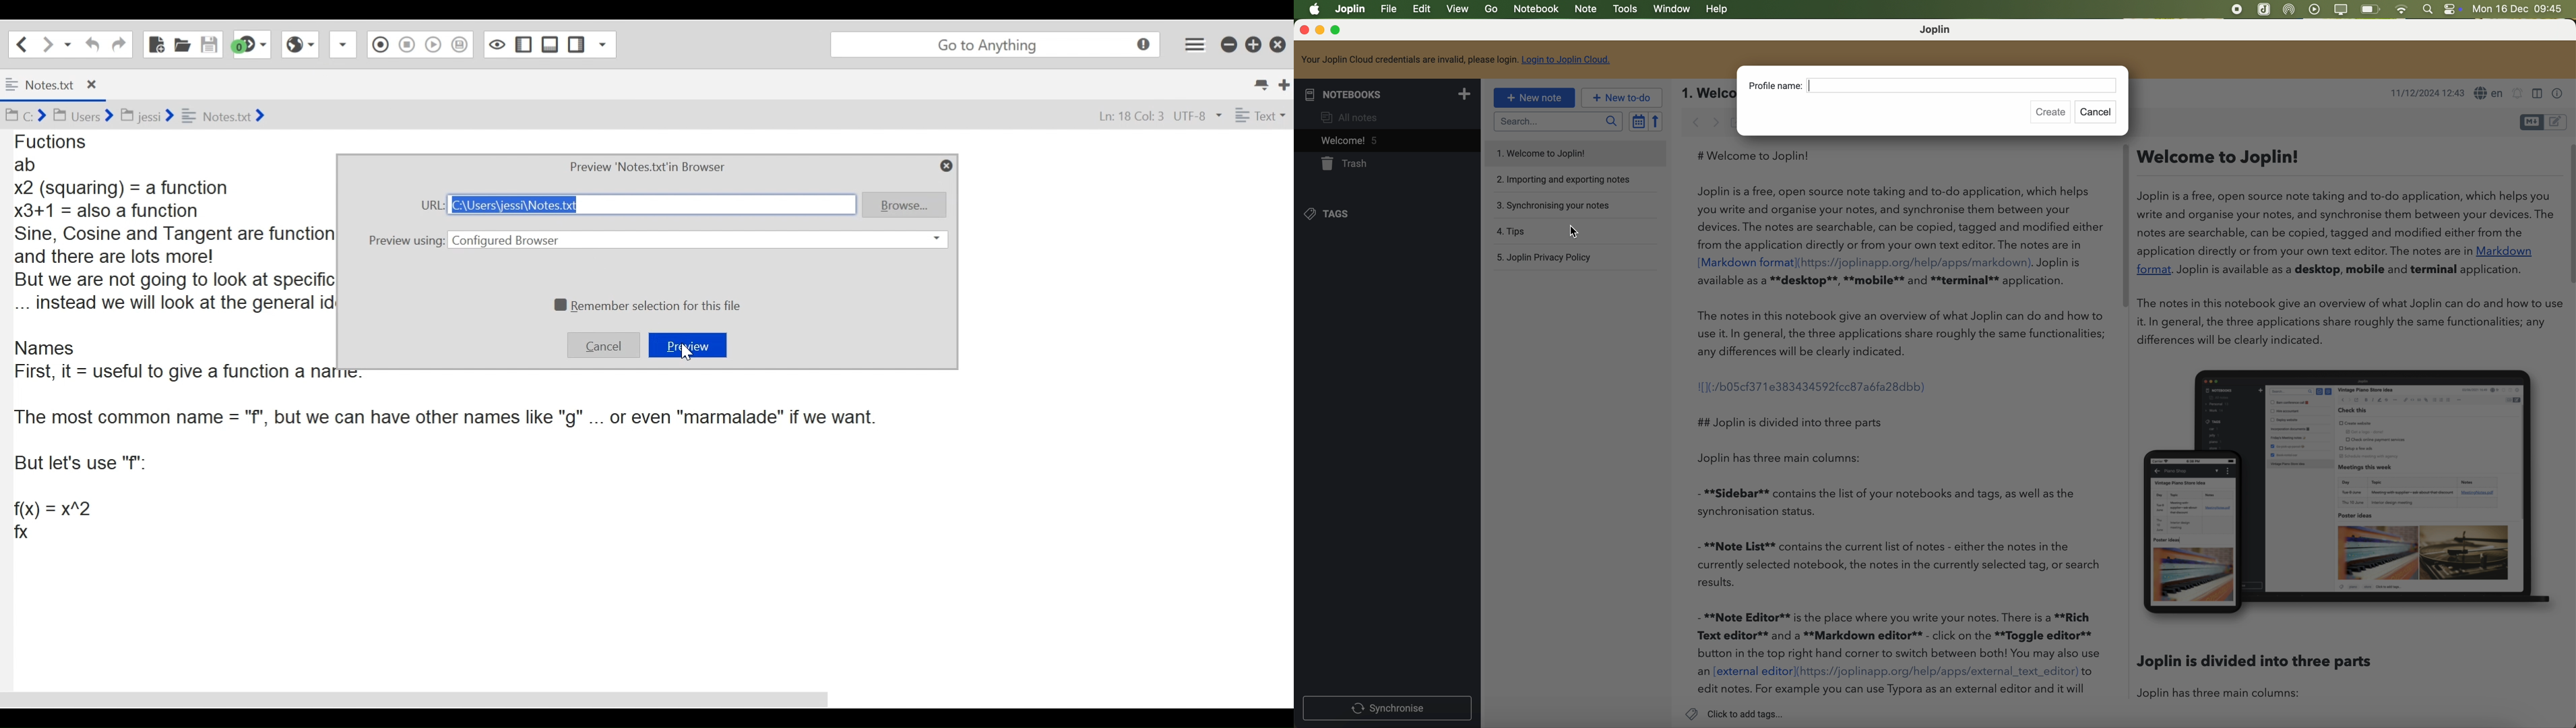 This screenshot has height=728, width=2576. What do you see at coordinates (2559, 121) in the screenshot?
I see `toggle editors` at bounding box center [2559, 121].